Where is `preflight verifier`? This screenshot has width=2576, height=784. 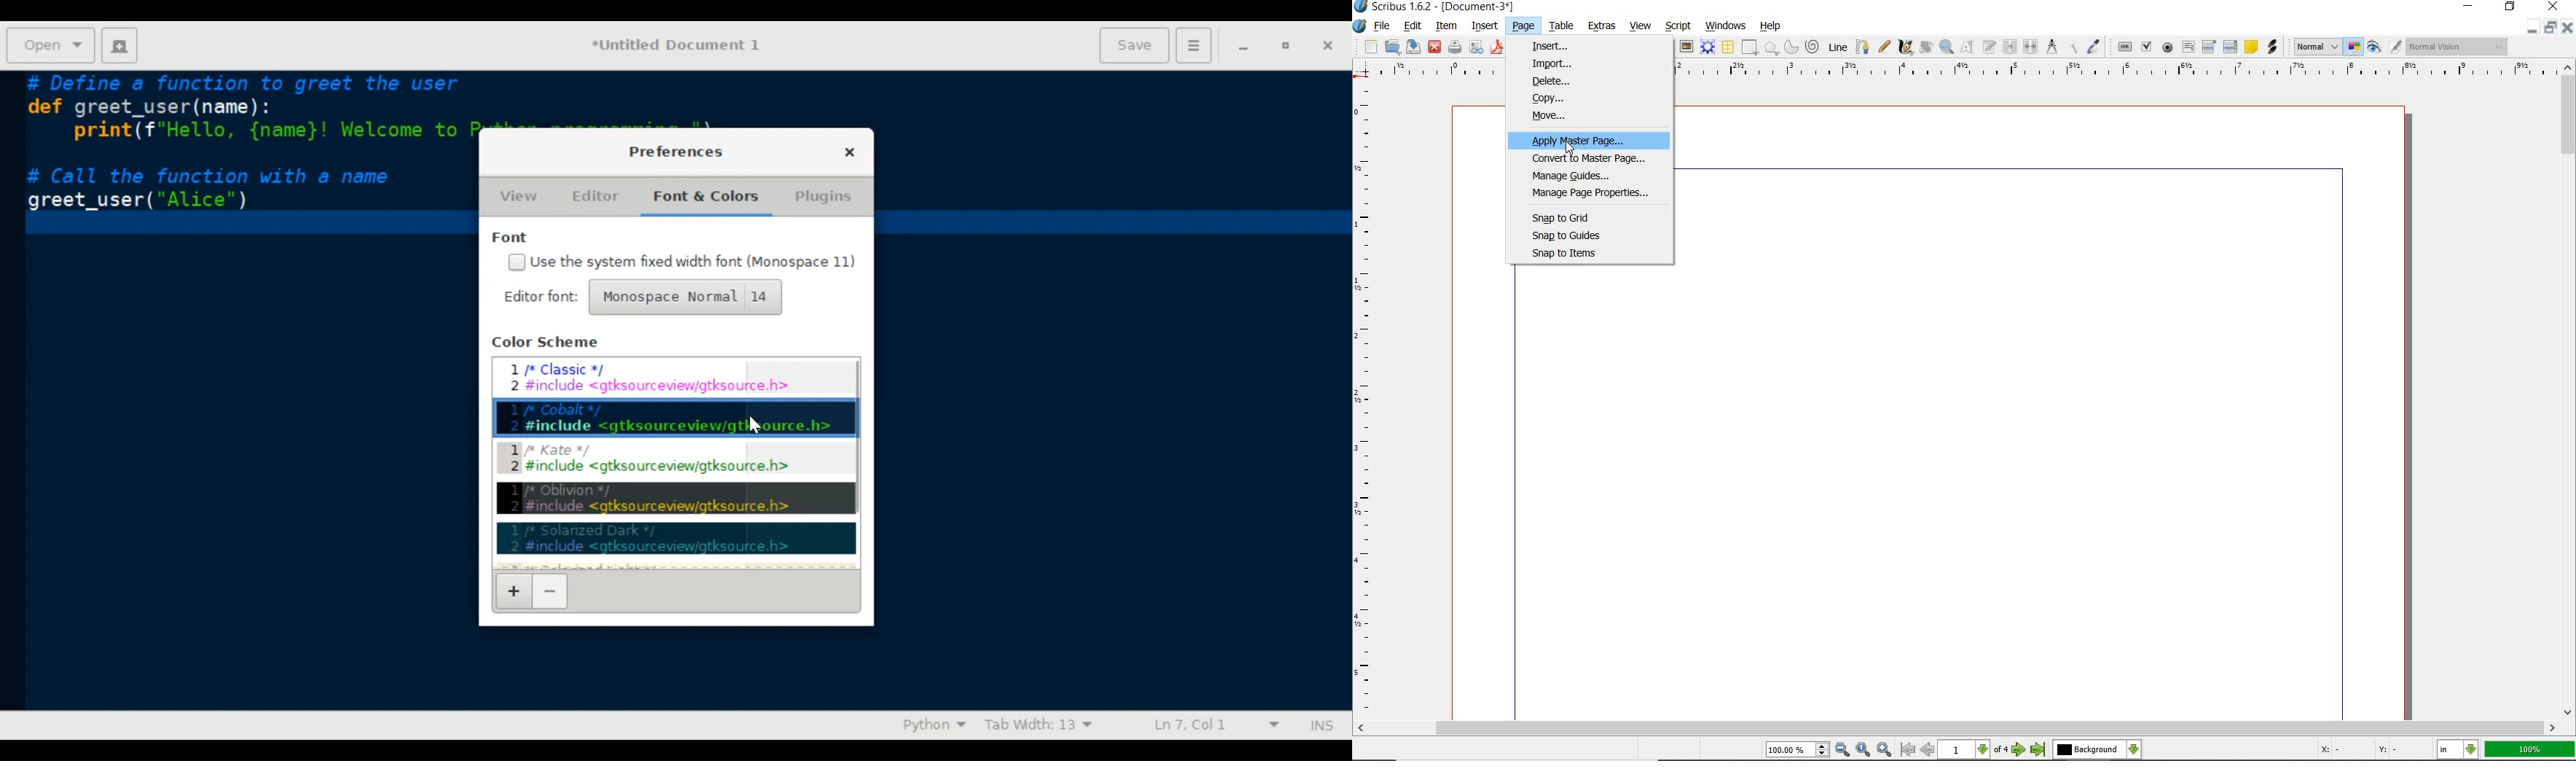
preflight verifier is located at coordinates (1477, 47).